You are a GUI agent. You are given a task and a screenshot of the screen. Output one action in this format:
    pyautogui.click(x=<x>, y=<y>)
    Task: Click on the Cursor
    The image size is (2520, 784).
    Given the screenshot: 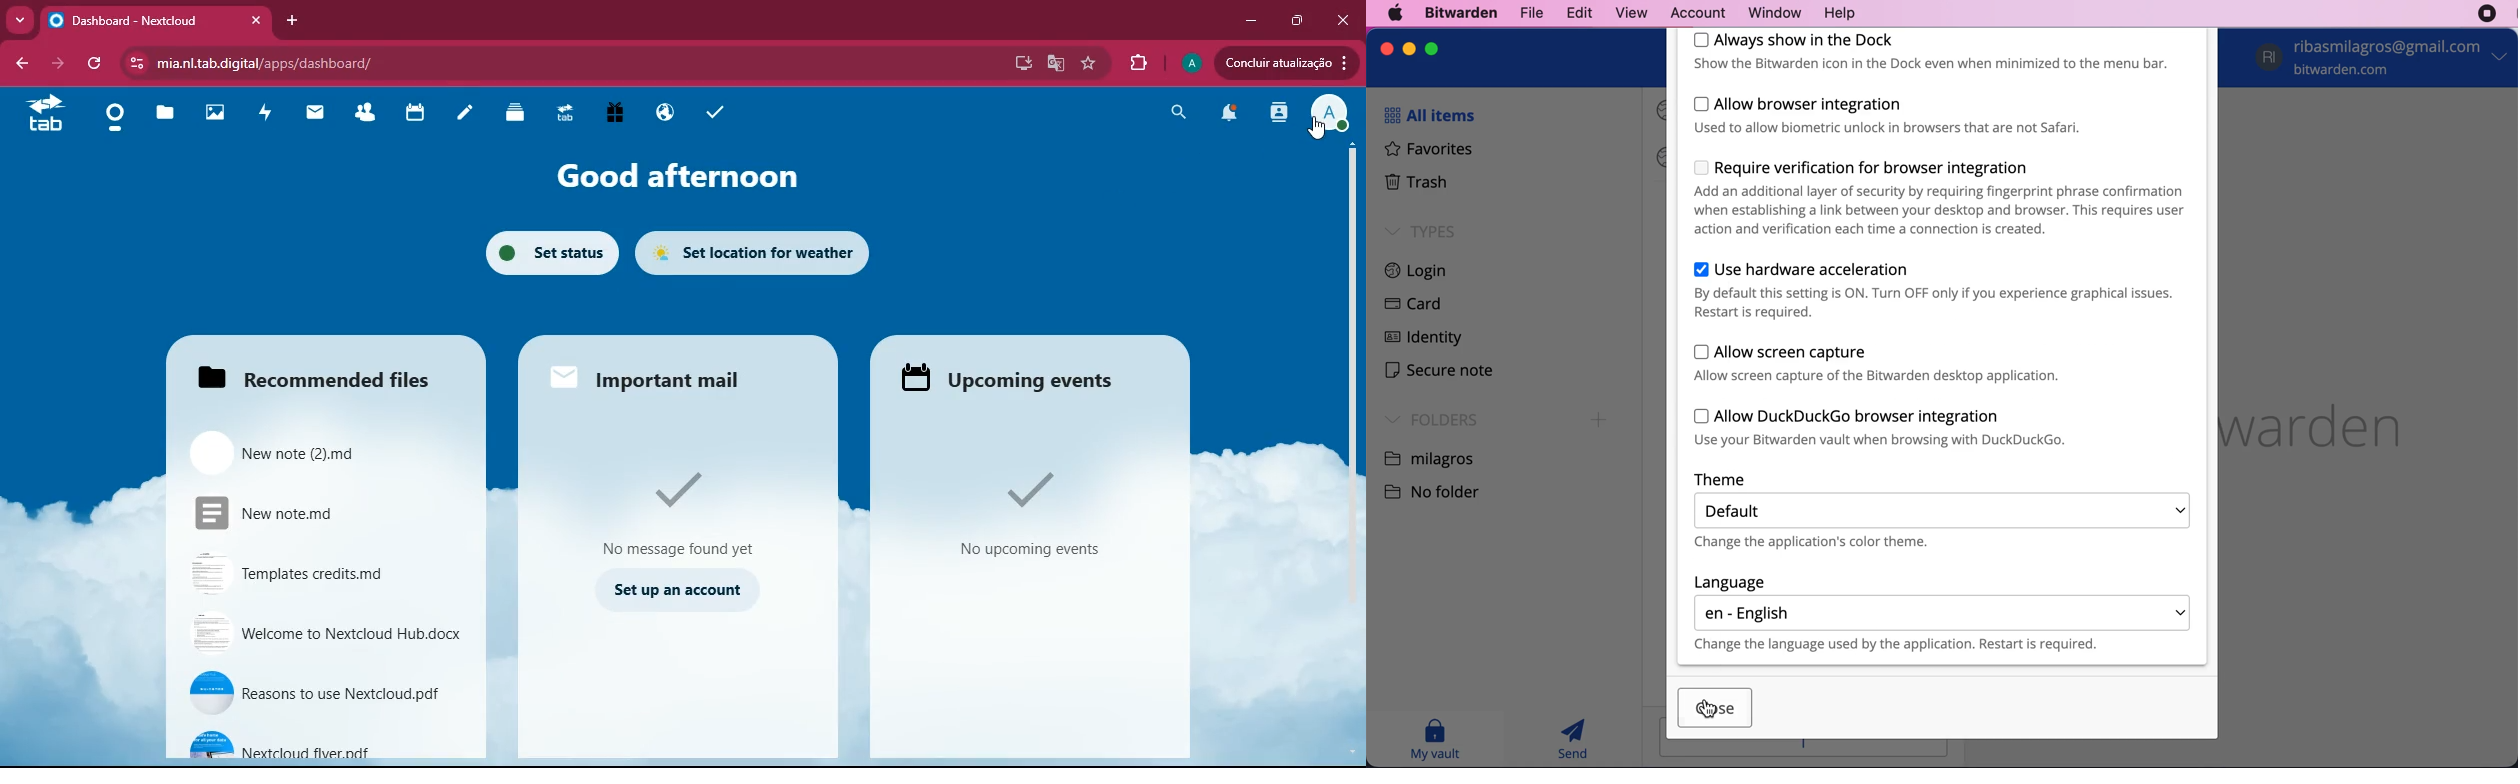 What is the action you would take?
    pyautogui.click(x=1707, y=709)
    